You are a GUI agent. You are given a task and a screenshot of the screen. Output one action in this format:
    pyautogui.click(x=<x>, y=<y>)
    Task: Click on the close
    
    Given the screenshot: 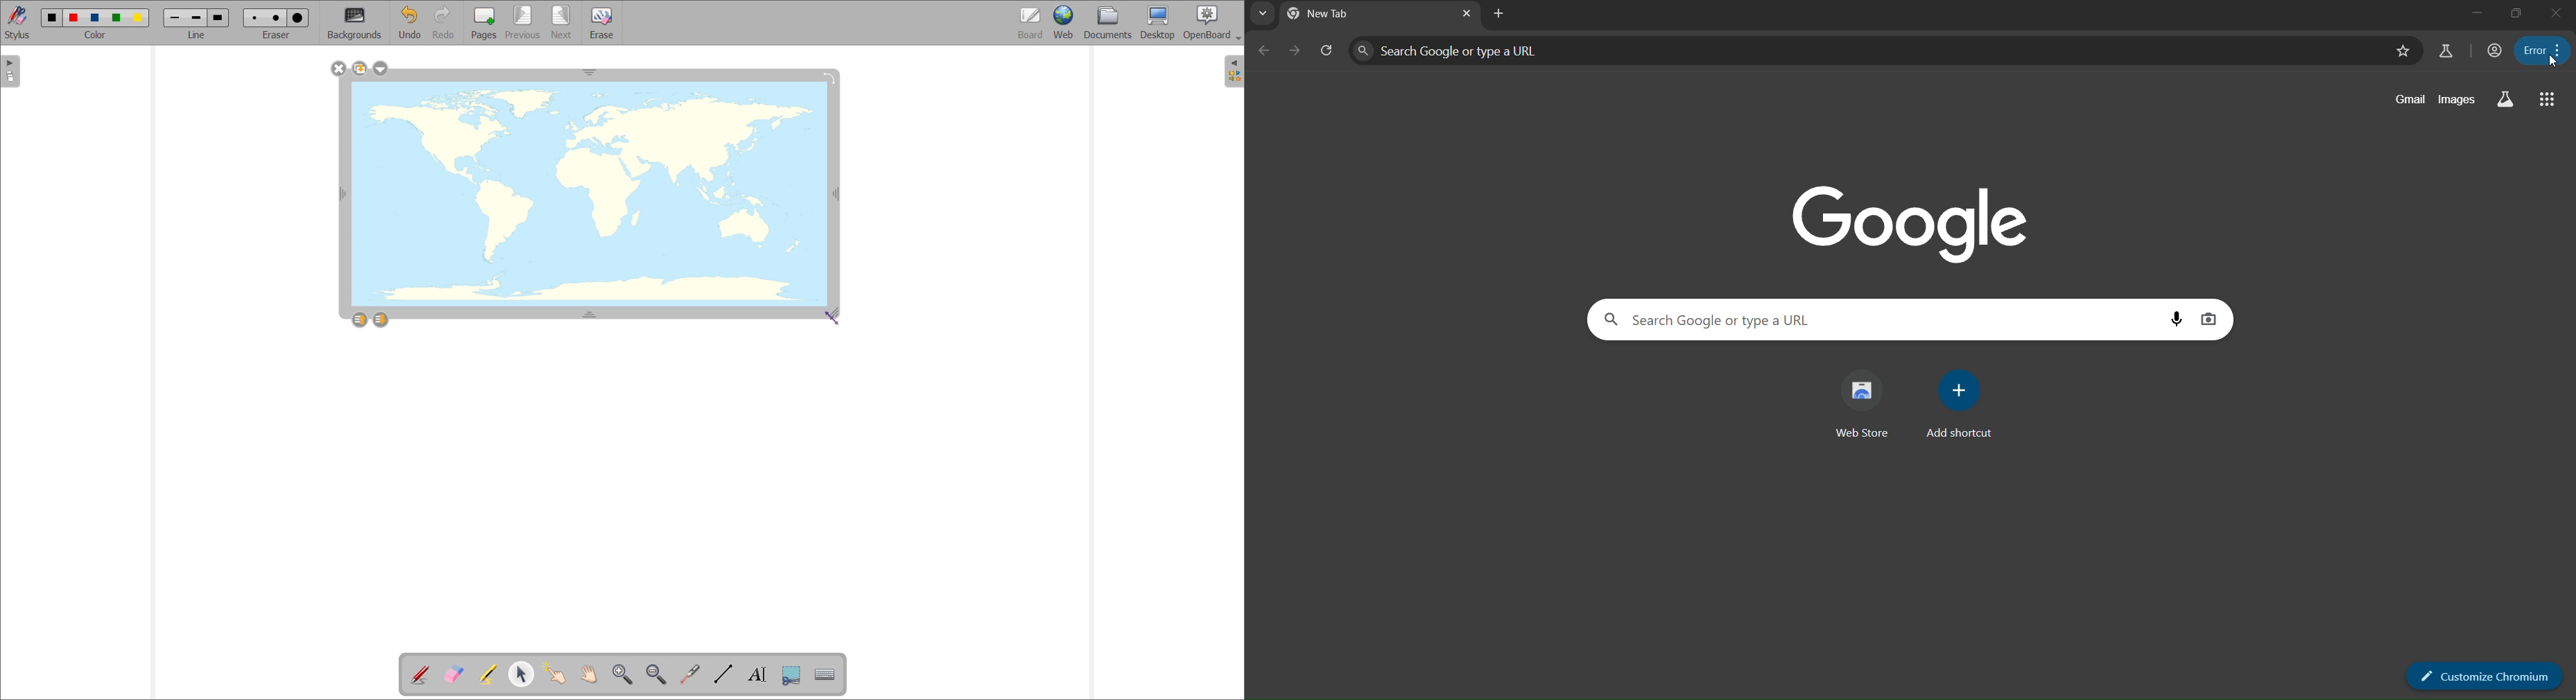 What is the action you would take?
    pyautogui.click(x=2556, y=14)
    